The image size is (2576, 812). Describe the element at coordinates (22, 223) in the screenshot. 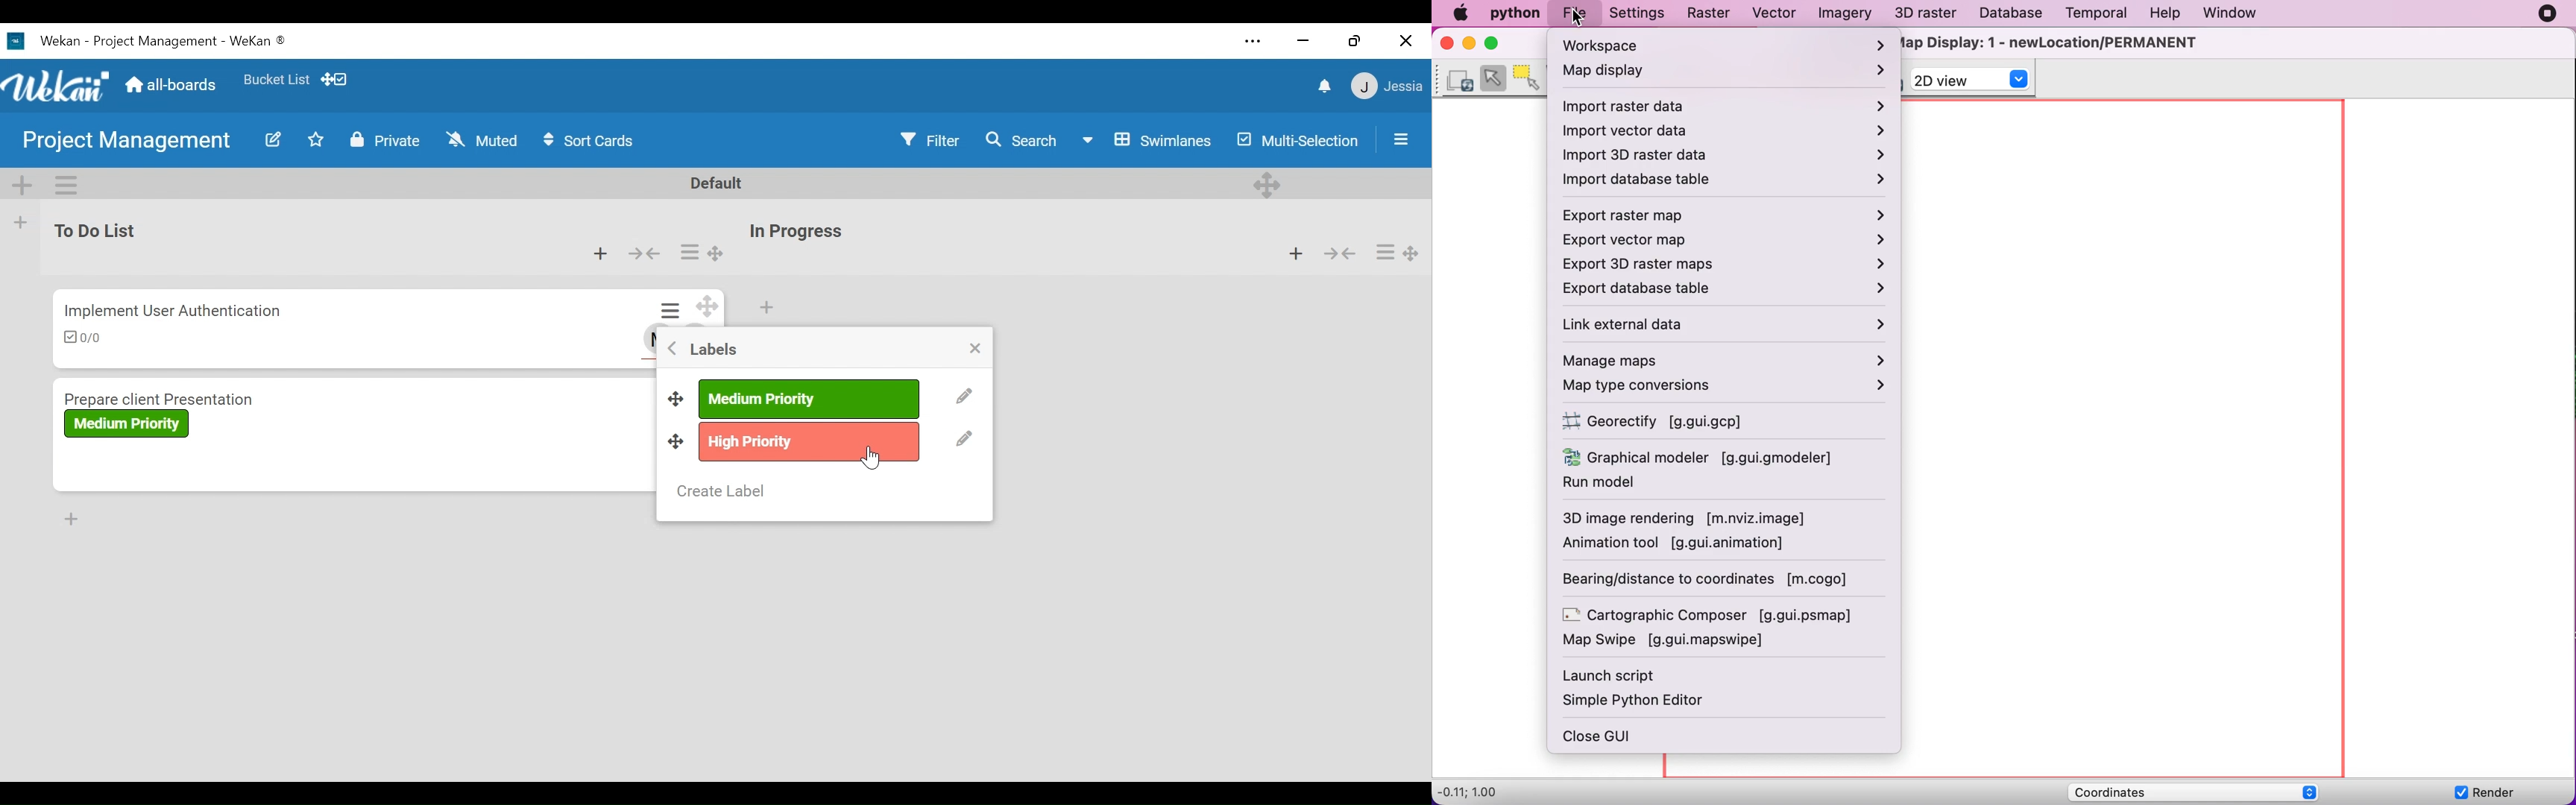

I see `Add list` at that location.